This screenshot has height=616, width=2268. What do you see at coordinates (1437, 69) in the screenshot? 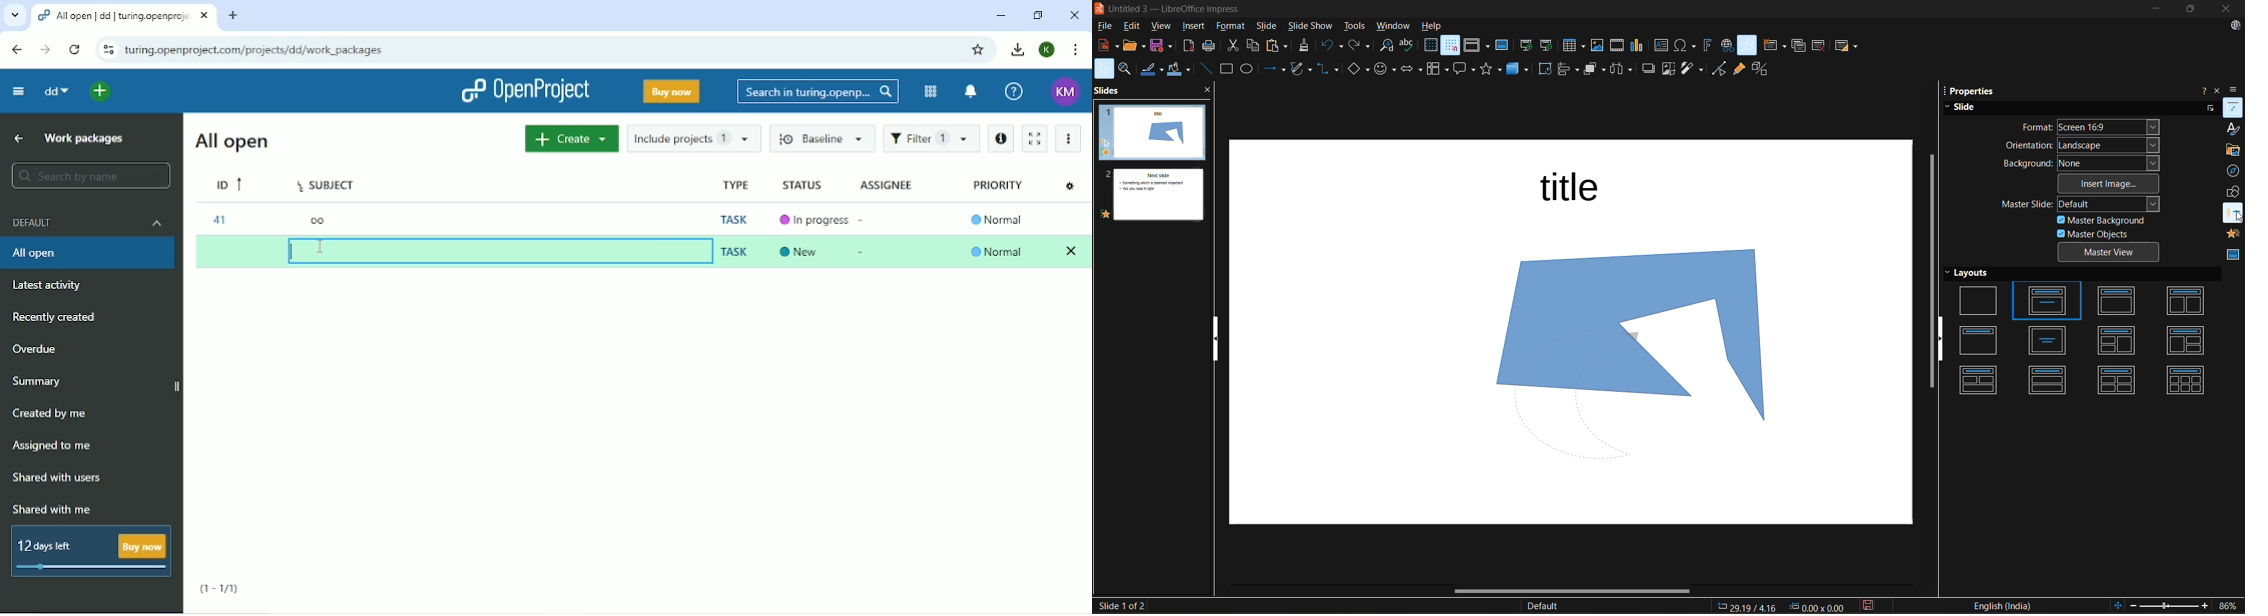
I see `flowchart` at bounding box center [1437, 69].